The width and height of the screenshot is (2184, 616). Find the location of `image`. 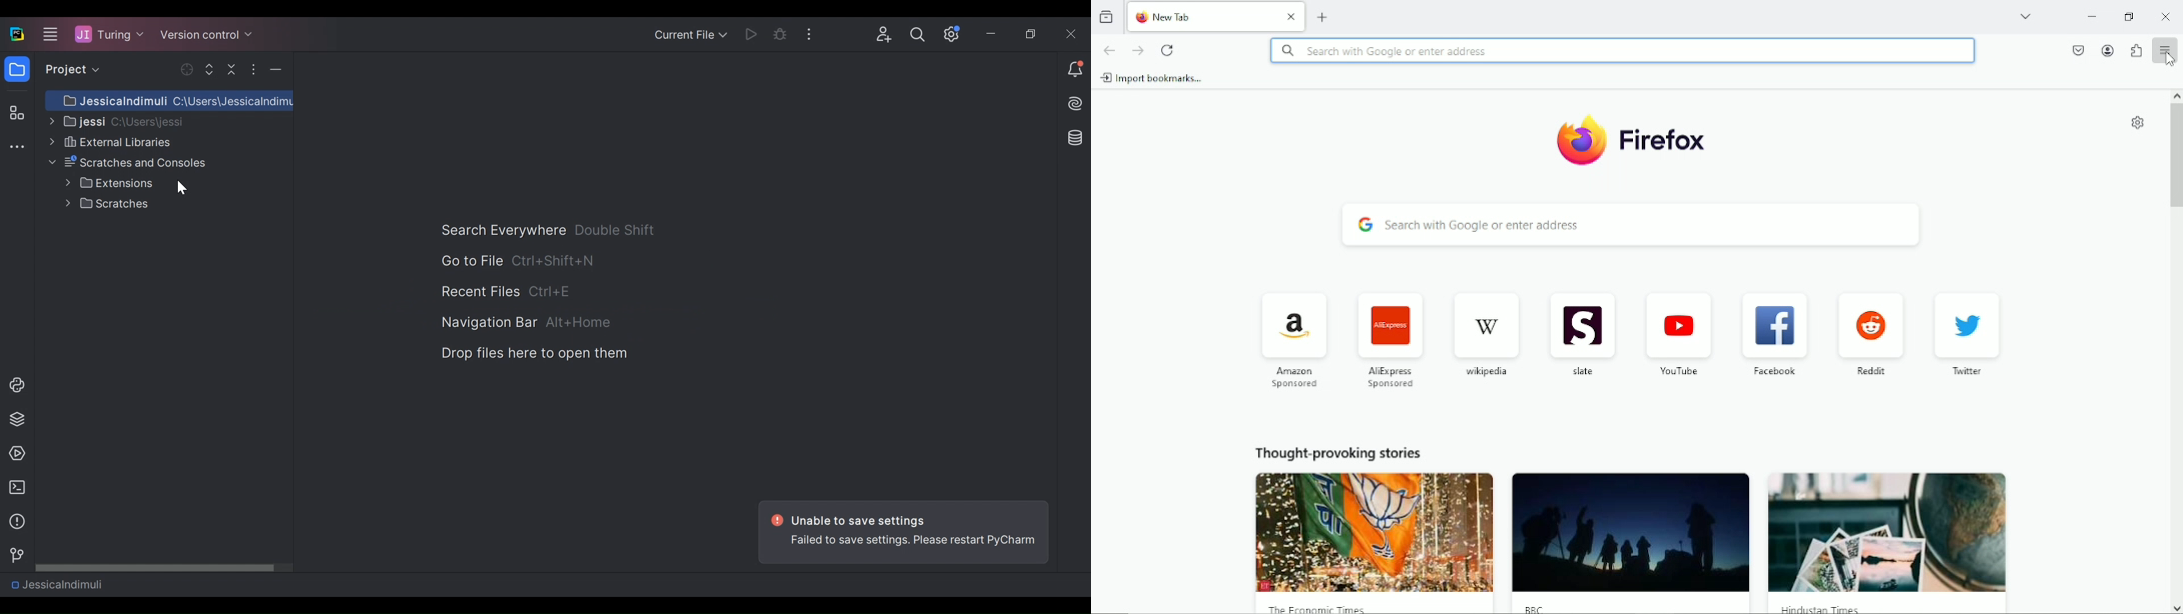

image is located at coordinates (1884, 530).